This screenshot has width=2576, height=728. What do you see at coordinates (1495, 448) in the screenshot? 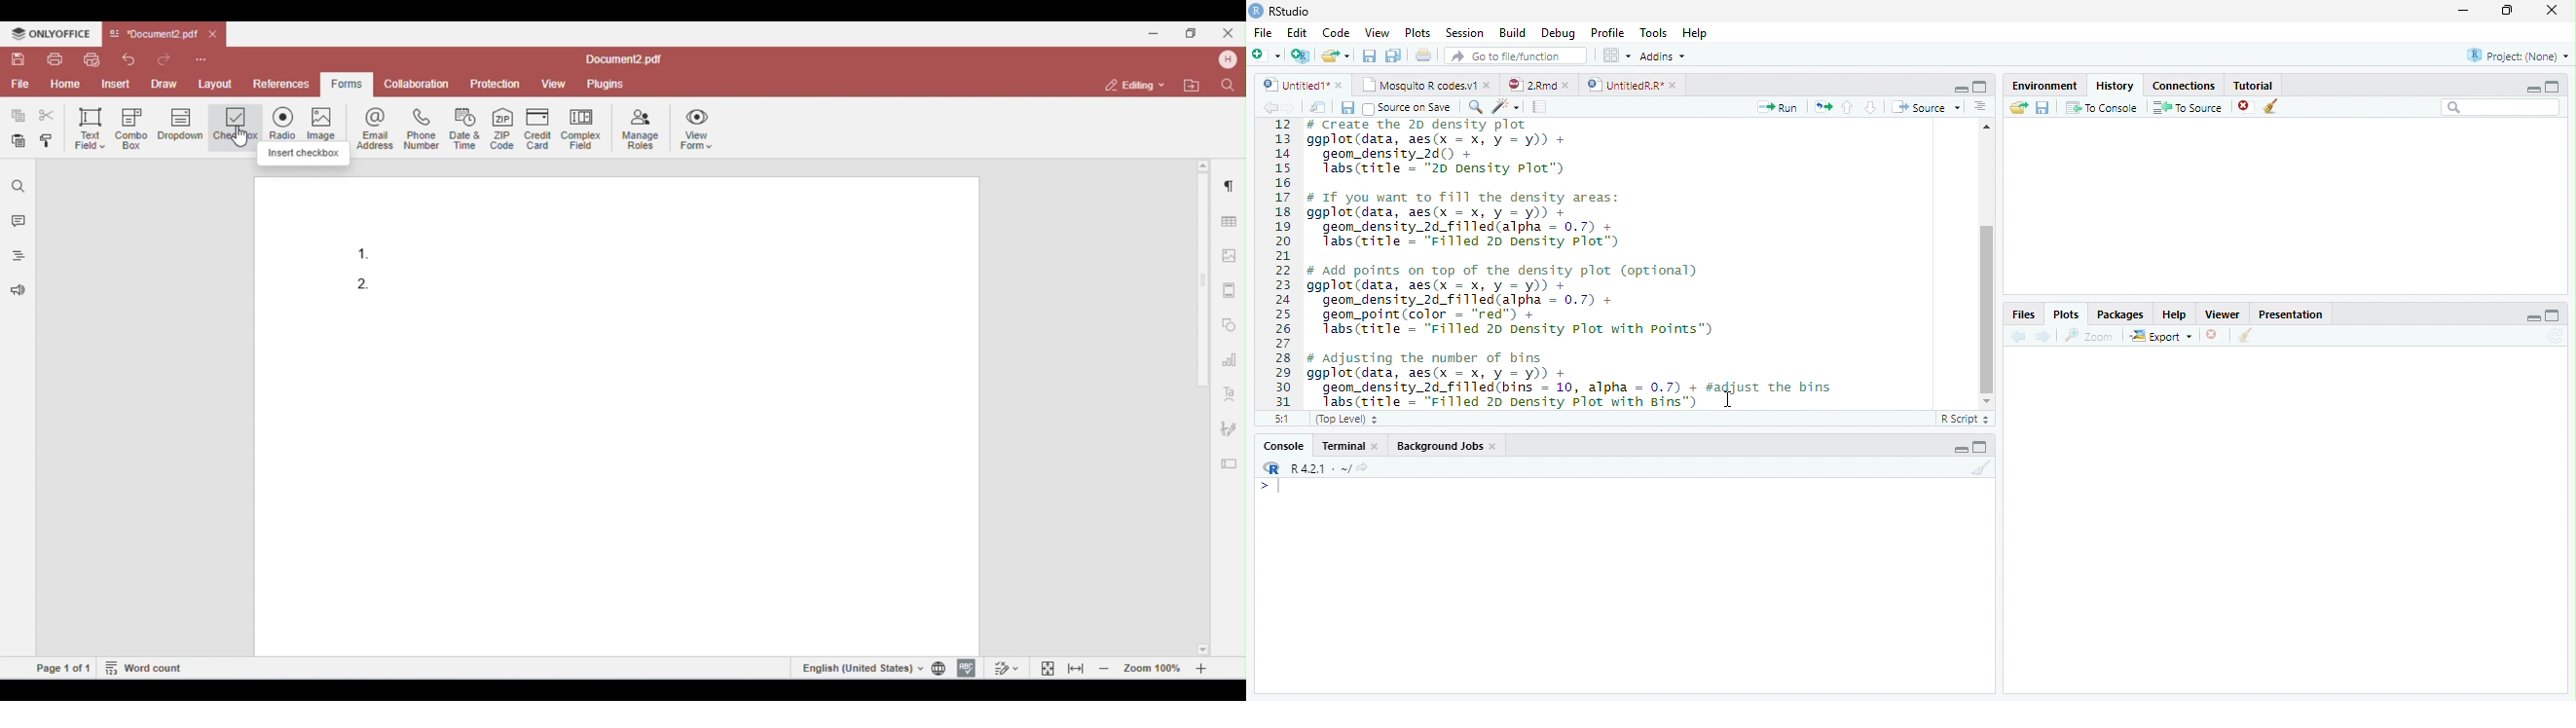
I see `close` at bounding box center [1495, 448].